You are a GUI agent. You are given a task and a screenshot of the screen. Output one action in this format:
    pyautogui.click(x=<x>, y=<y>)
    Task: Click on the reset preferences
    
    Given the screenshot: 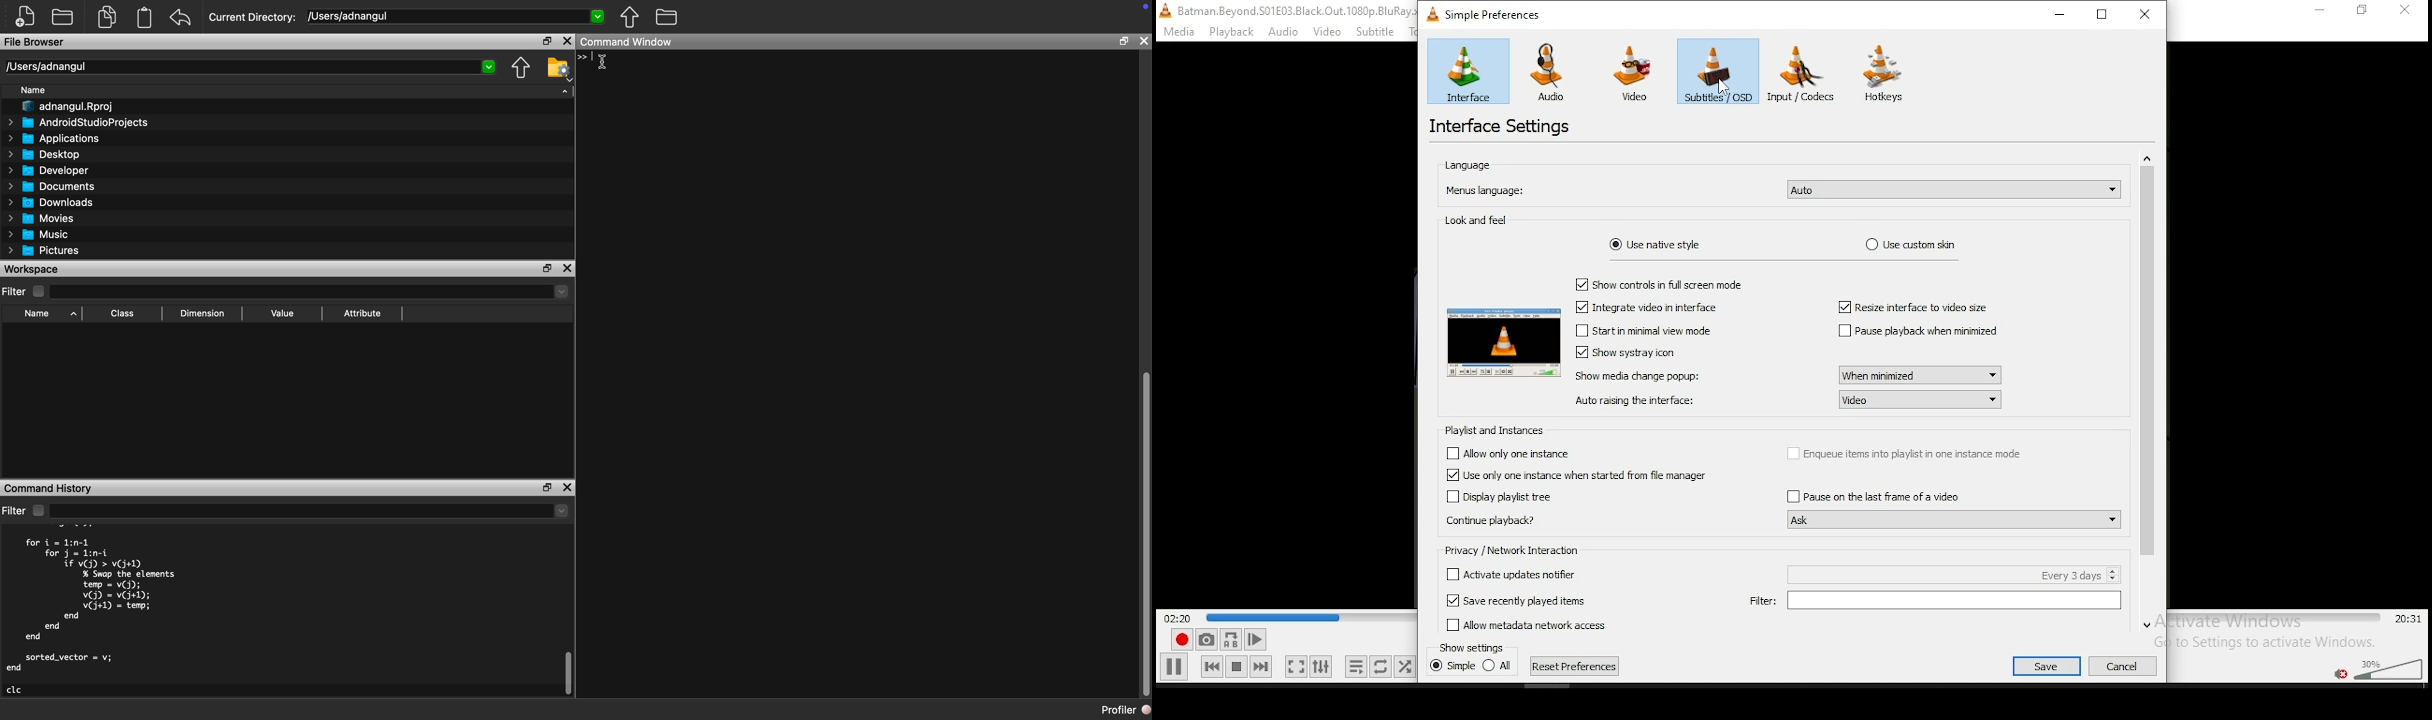 What is the action you would take?
    pyautogui.click(x=1575, y=666)
    